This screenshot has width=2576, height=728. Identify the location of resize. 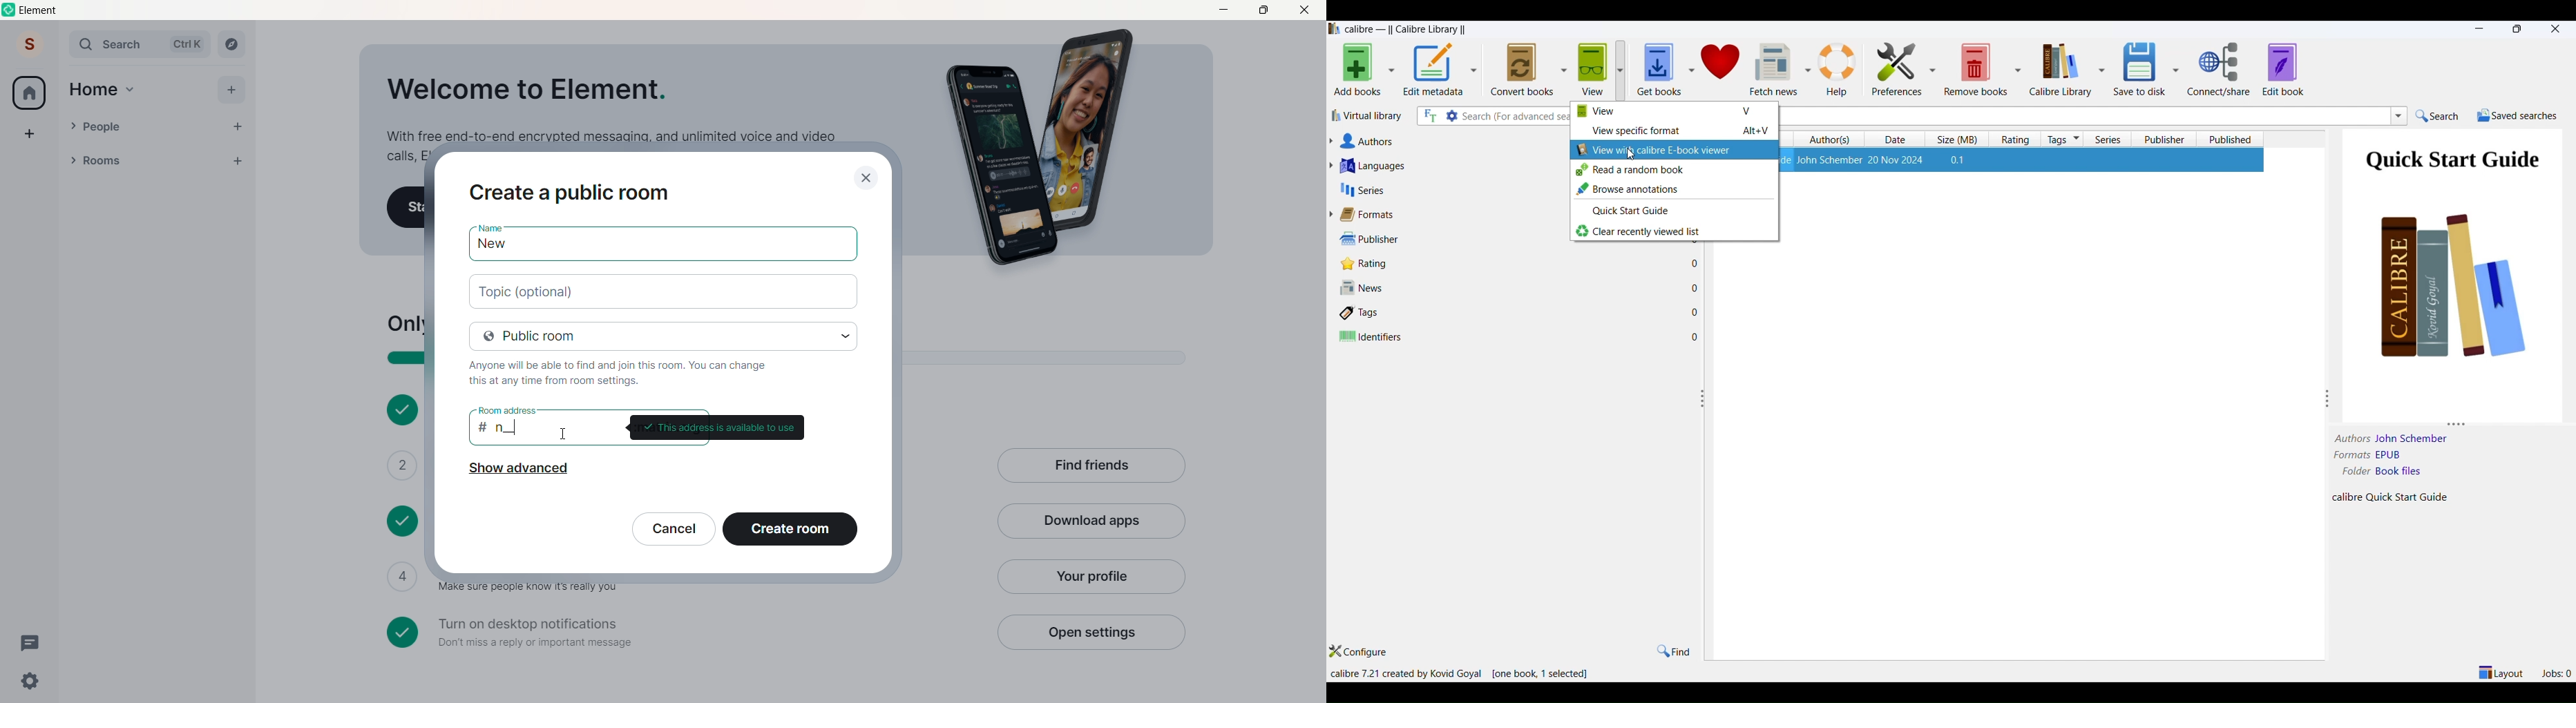
(2328, 398).